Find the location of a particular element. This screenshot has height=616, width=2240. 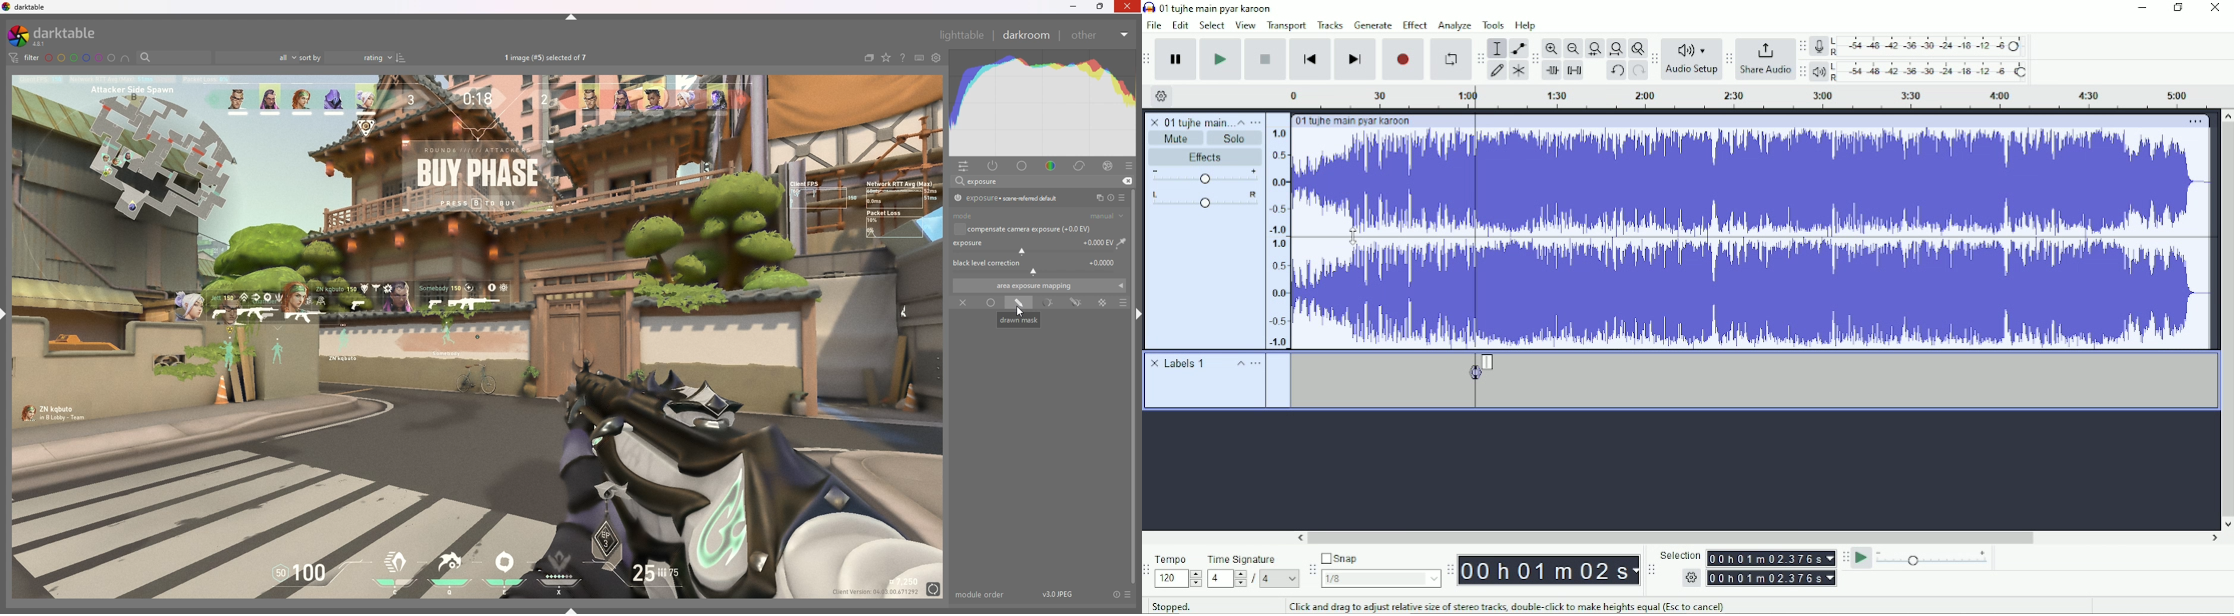

Multi-tool is located at coordinates (1518, 70).